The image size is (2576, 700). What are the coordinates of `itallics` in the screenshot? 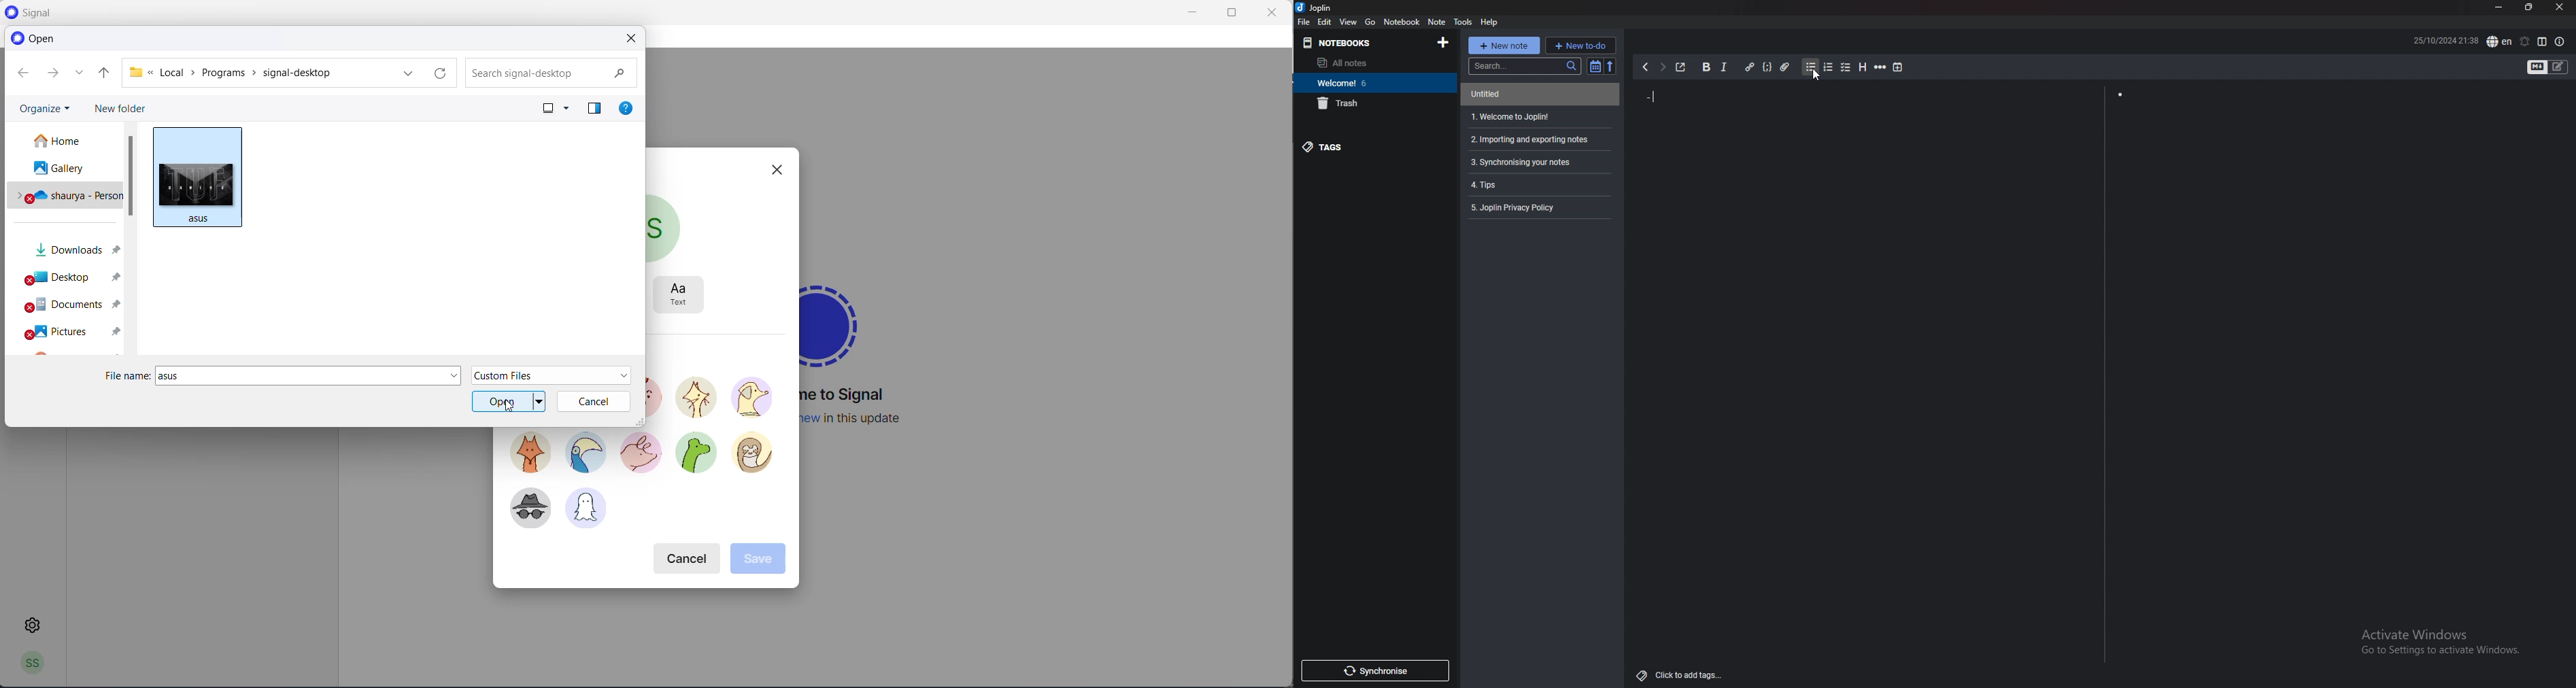 It's located at (1726, 67).